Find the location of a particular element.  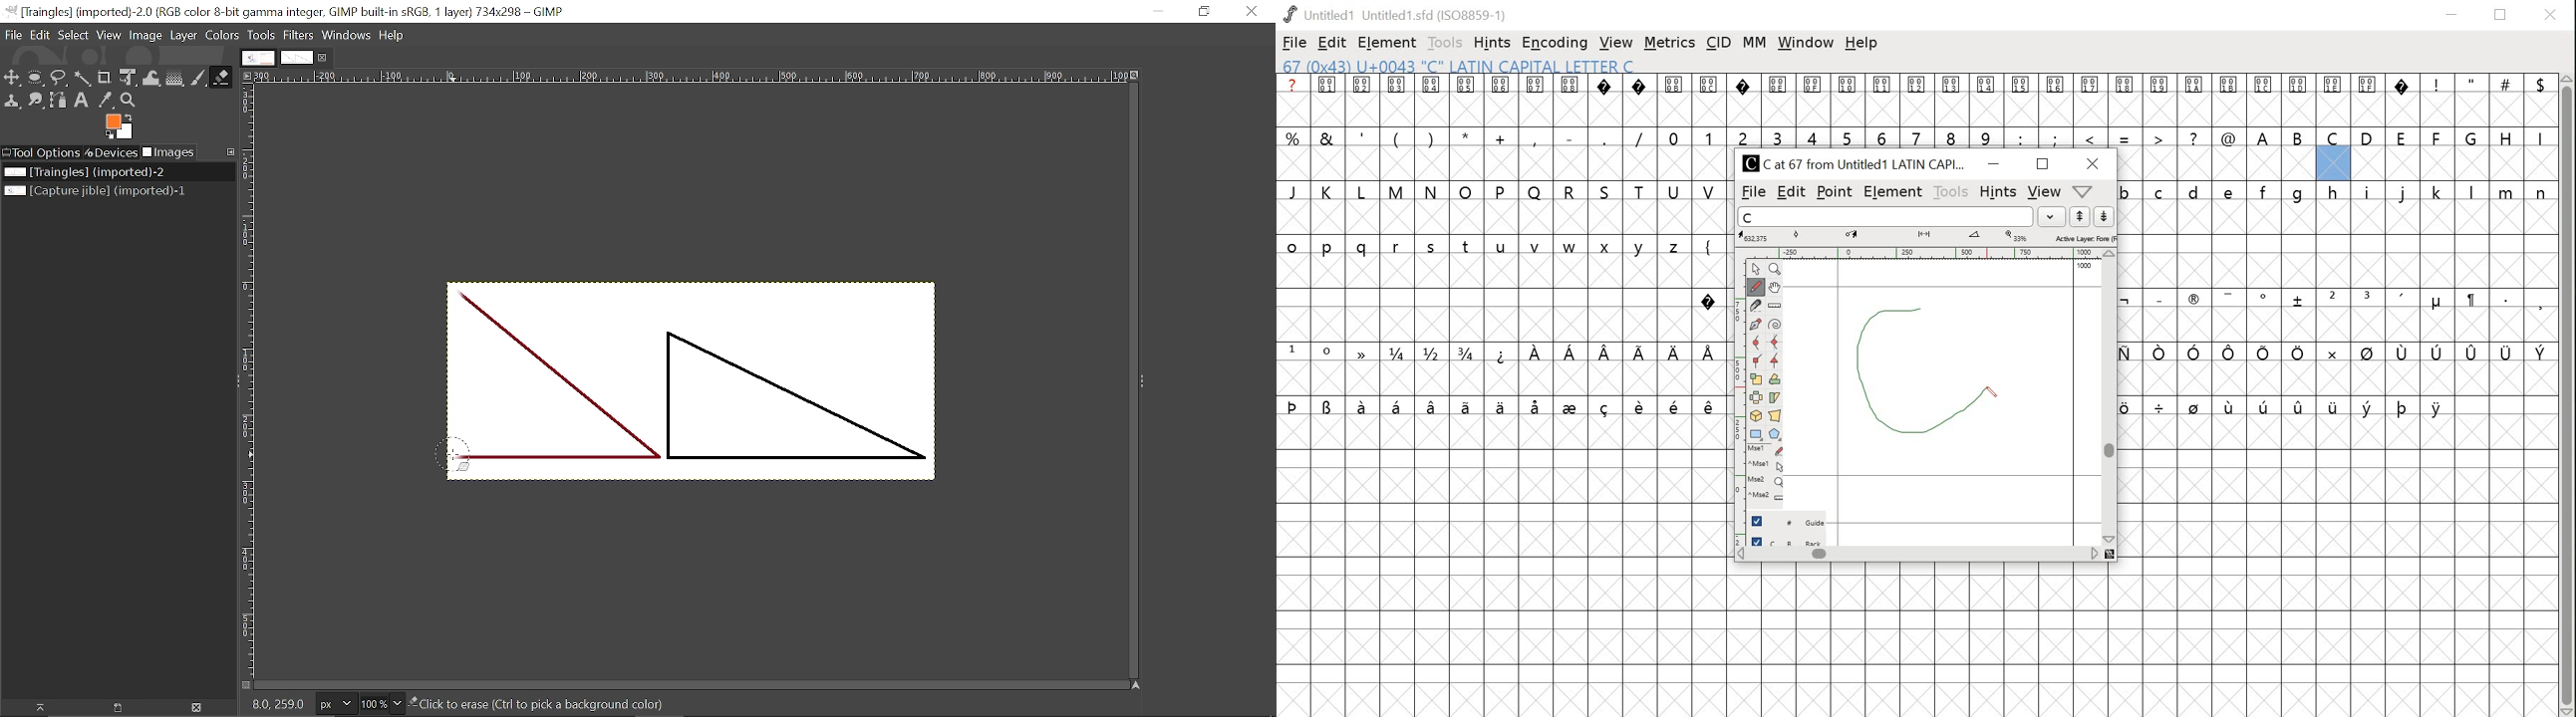

 is located at coordinates (260, 36).